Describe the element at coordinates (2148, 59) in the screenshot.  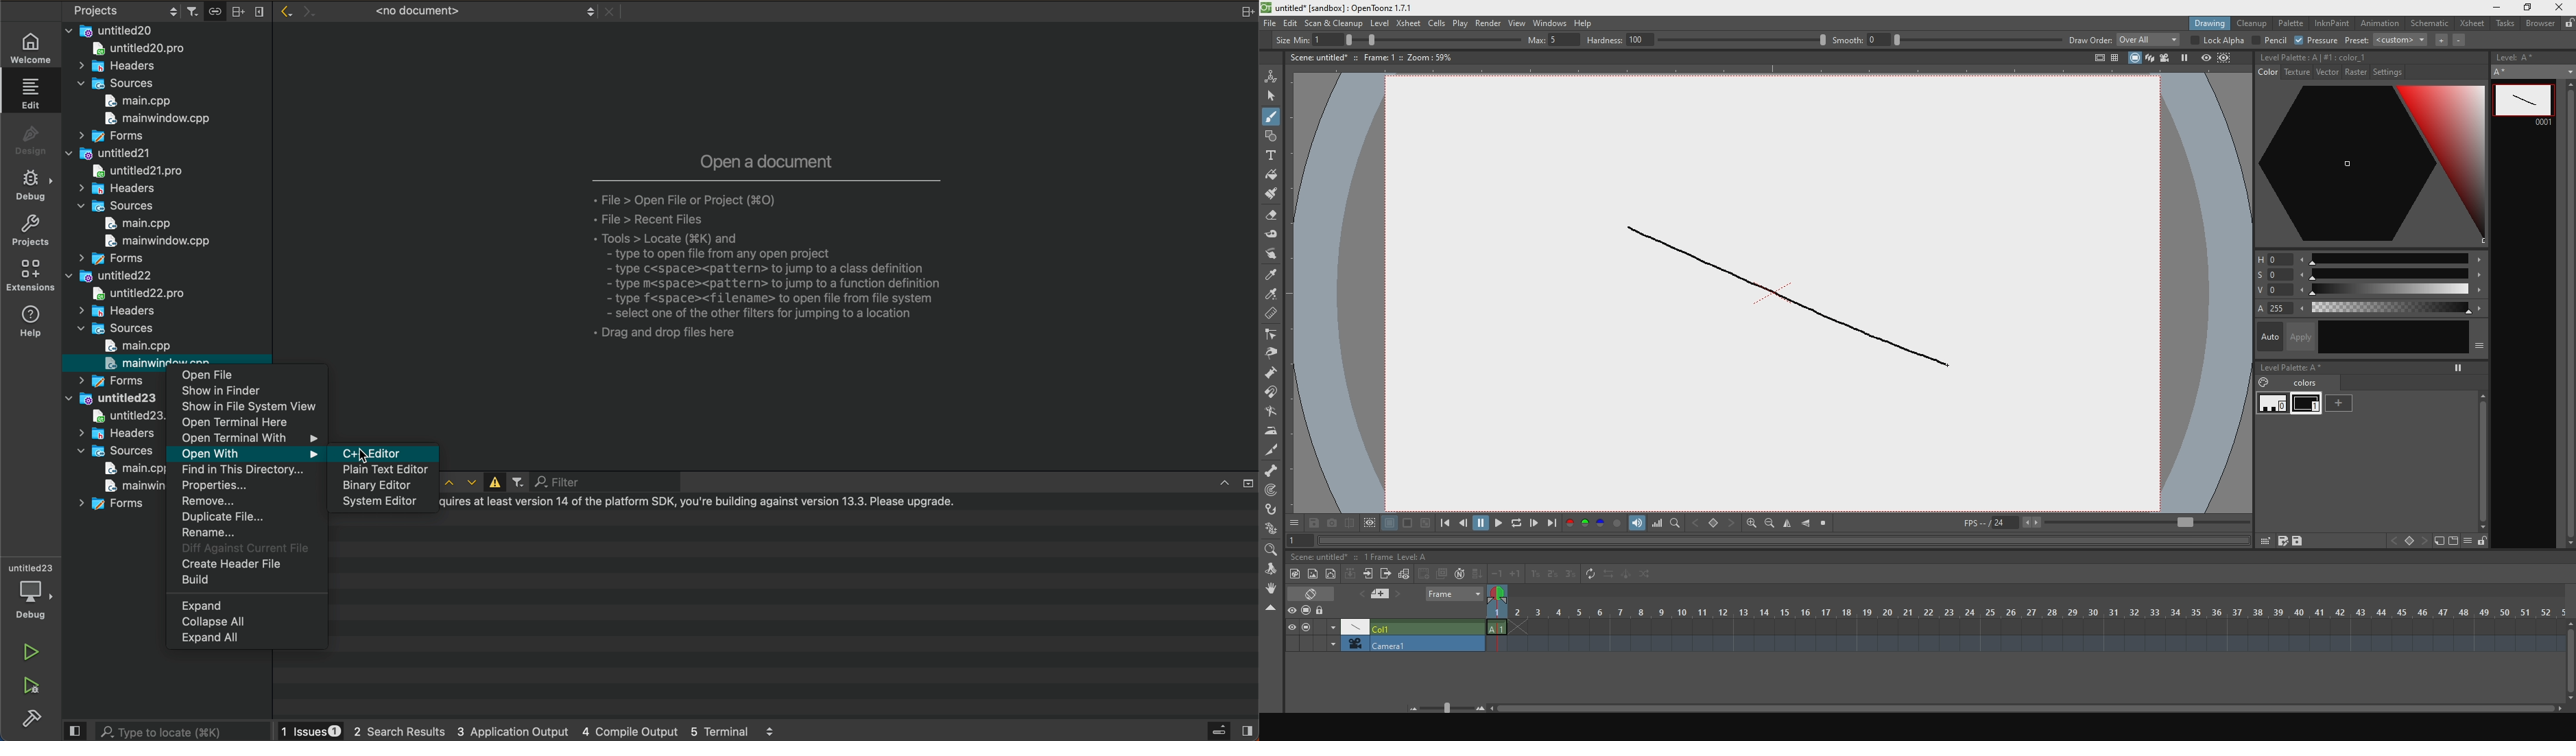
I see `layers` at that location.